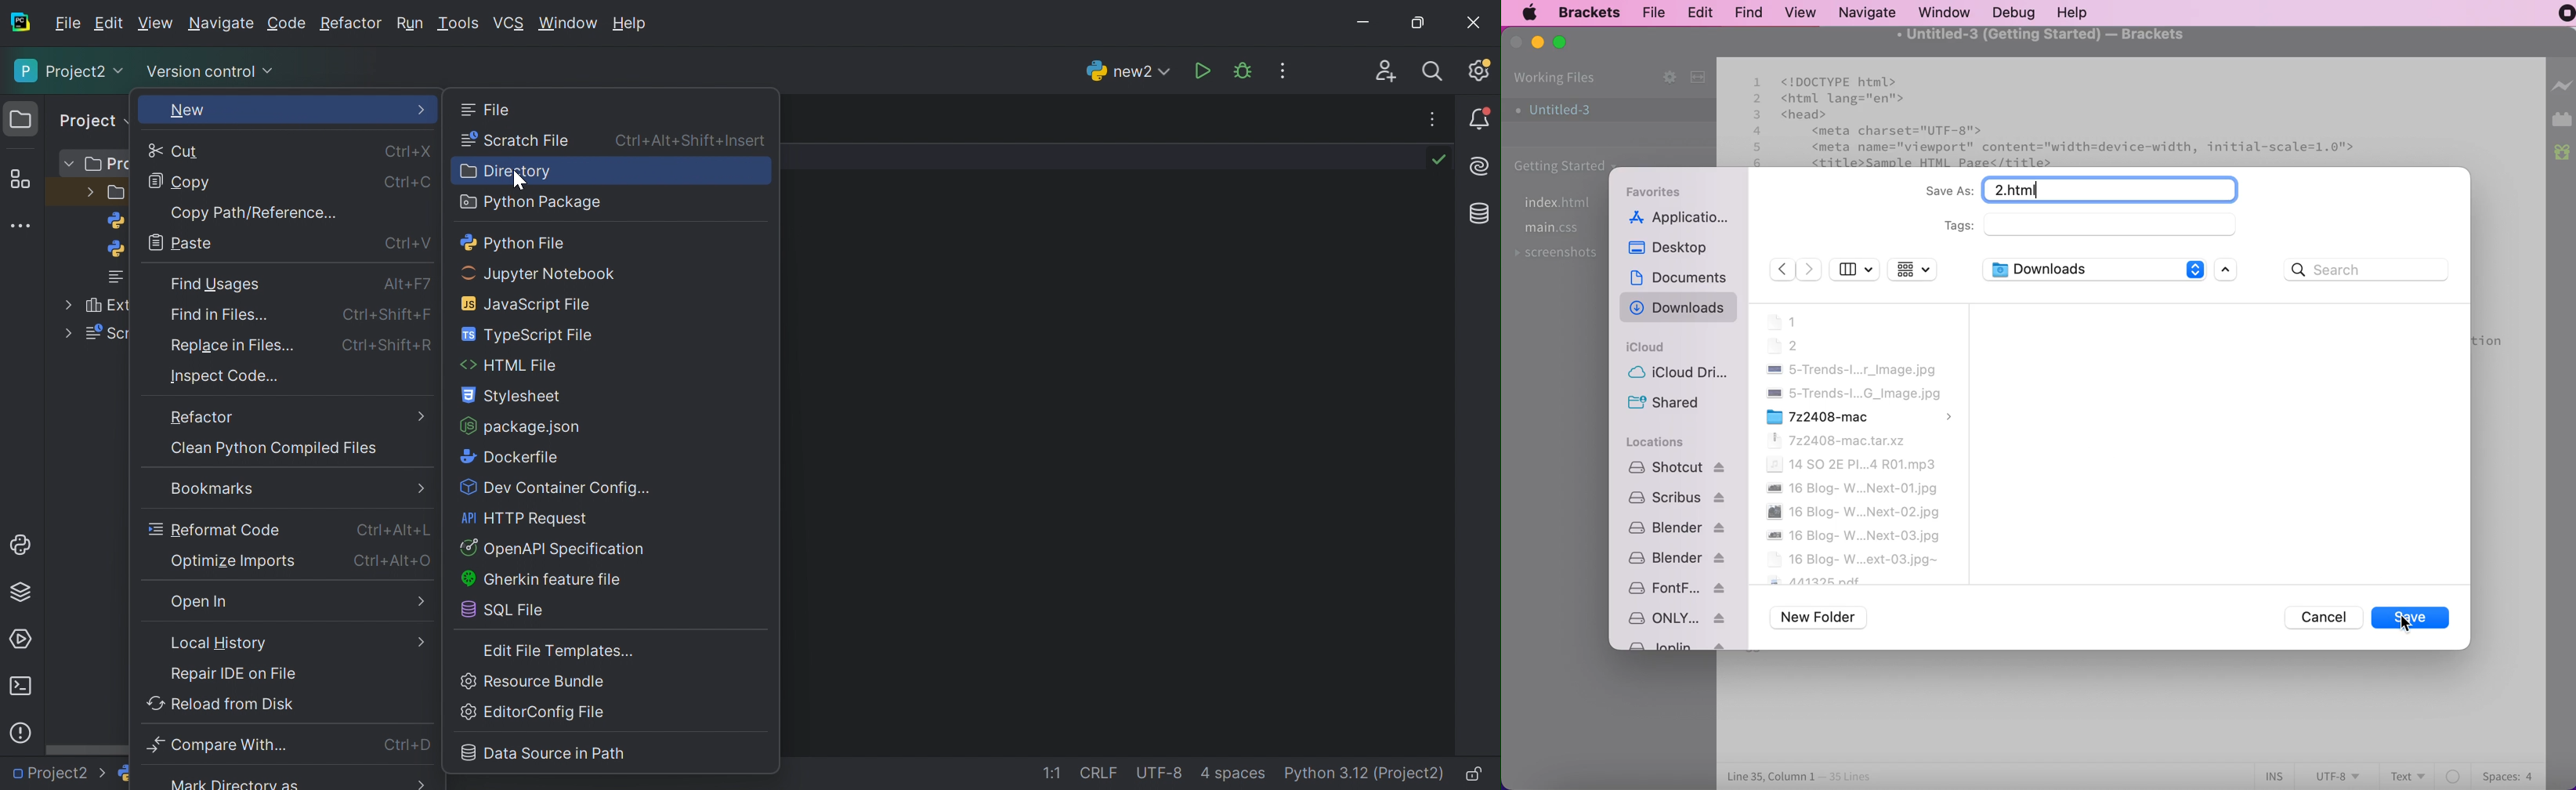  What do you see at coordinates (1442, 161) in the screenshot?
I see `No problems found` at bounding box center [1442, 161].